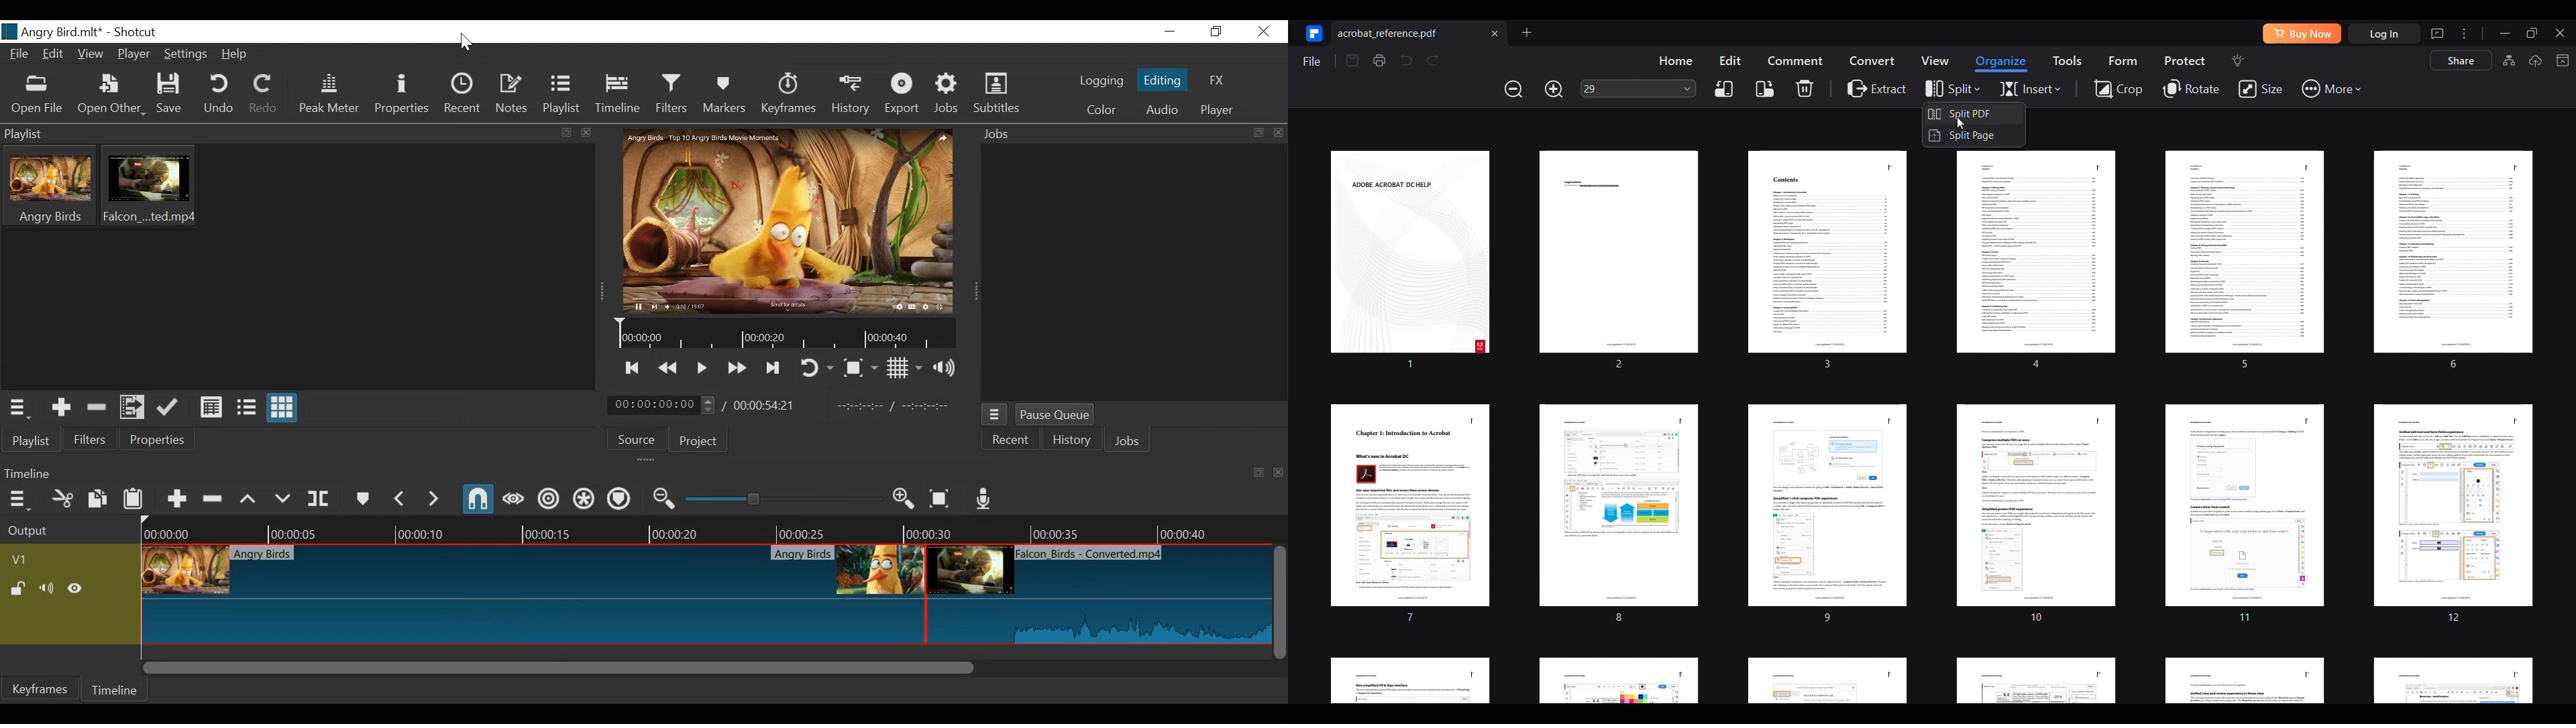  Describe the element at coordinates (1133, 135) in the screenshot. I see `Jobs Panel` at that location.